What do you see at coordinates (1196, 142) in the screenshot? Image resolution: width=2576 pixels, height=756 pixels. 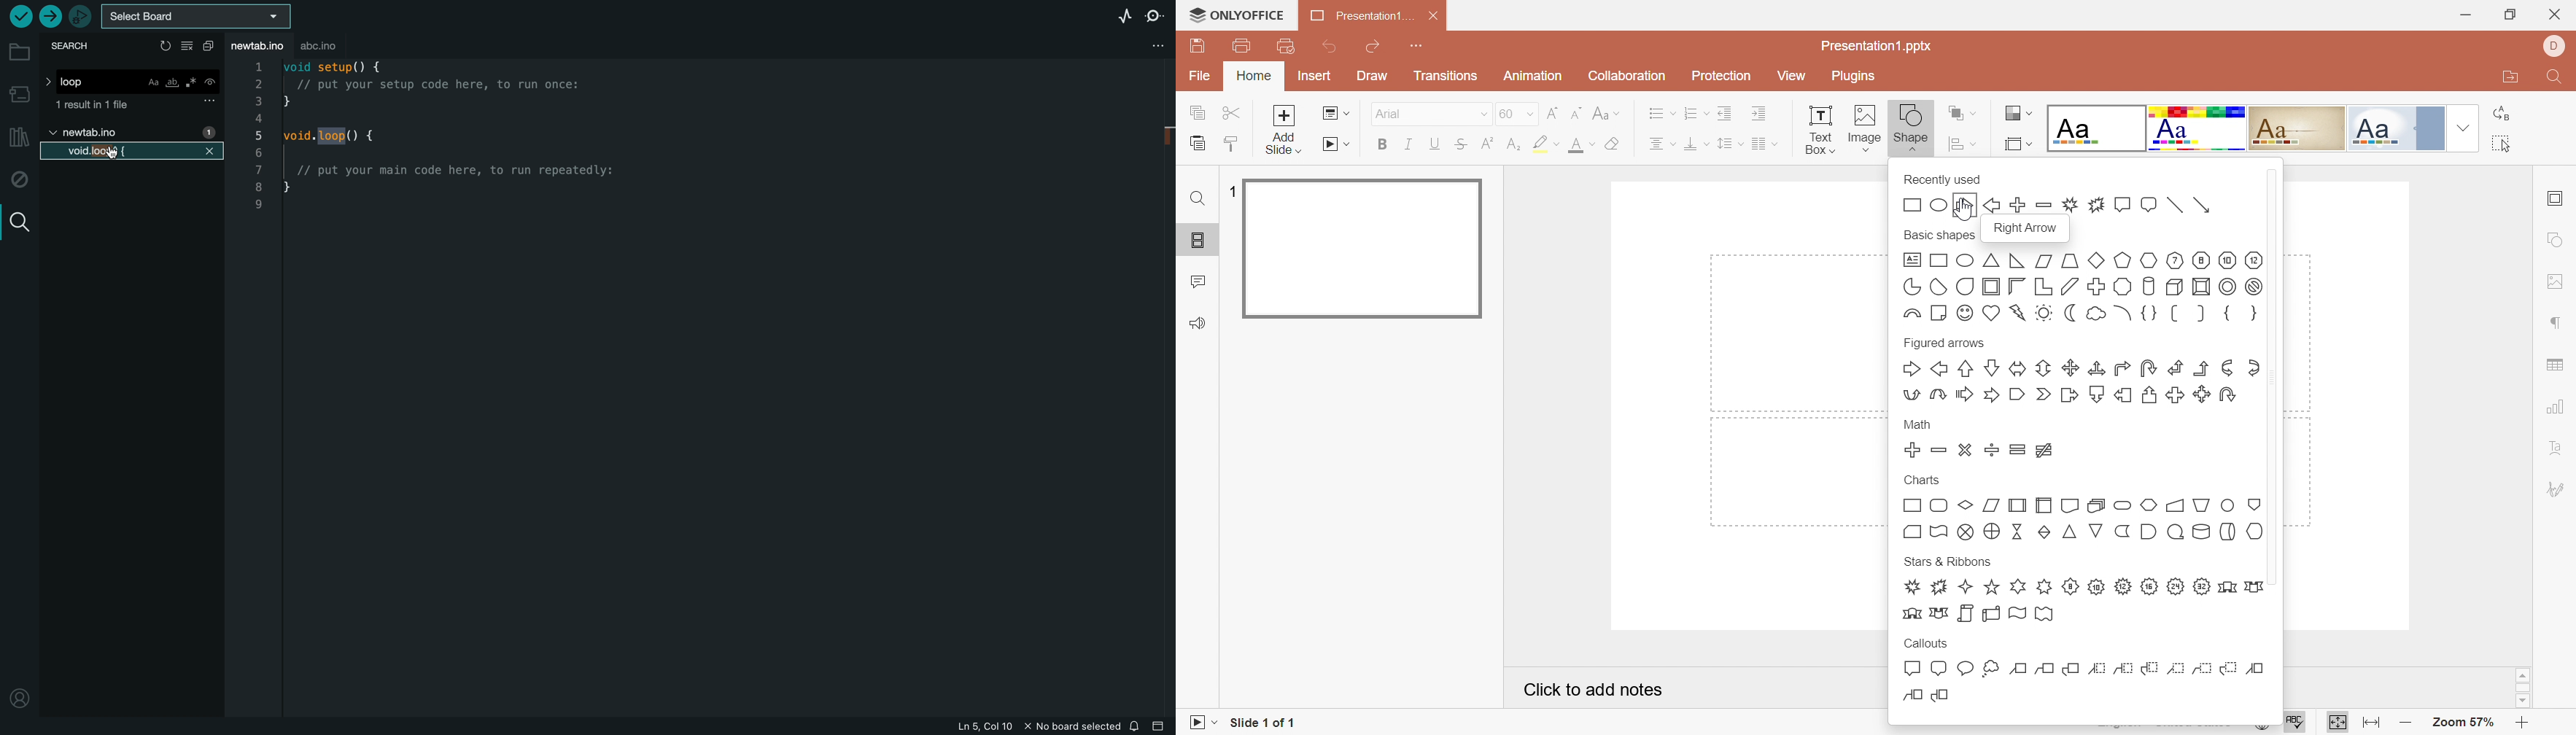 I see `Paste` at bounding box center [1196, 142].